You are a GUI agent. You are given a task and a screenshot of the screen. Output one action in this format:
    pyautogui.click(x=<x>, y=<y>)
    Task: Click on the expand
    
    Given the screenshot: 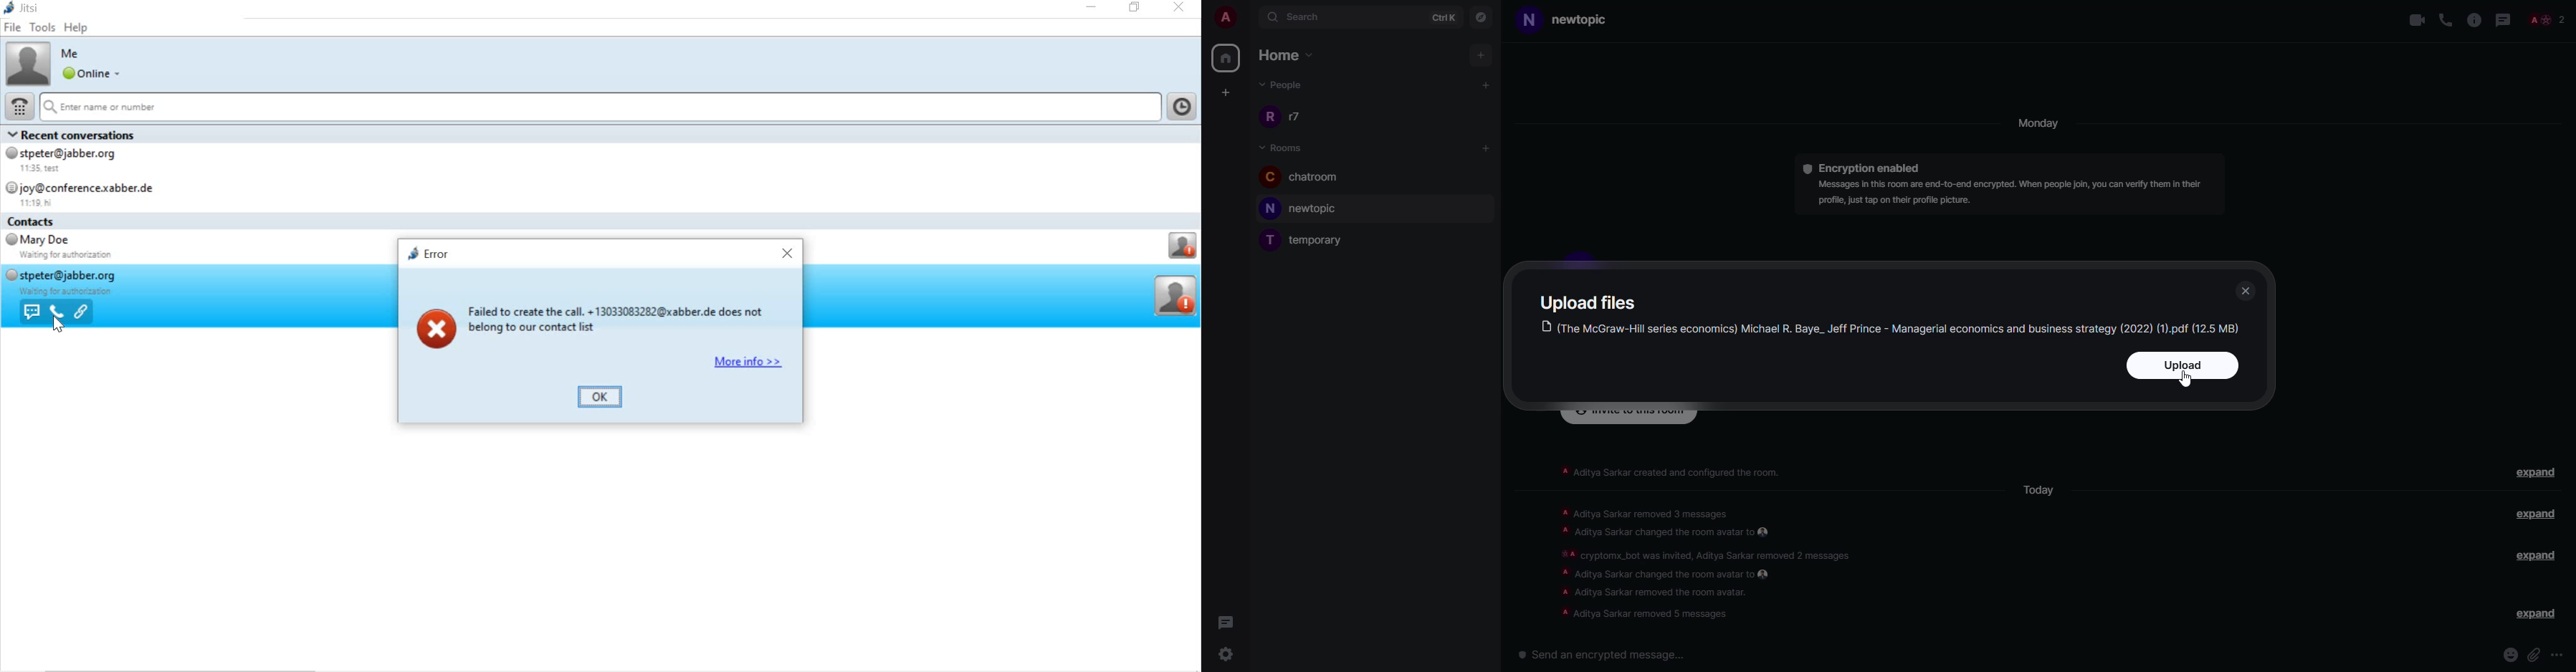 What is the action you would take?
    pyautogui.click(x=2534, y=514)
    